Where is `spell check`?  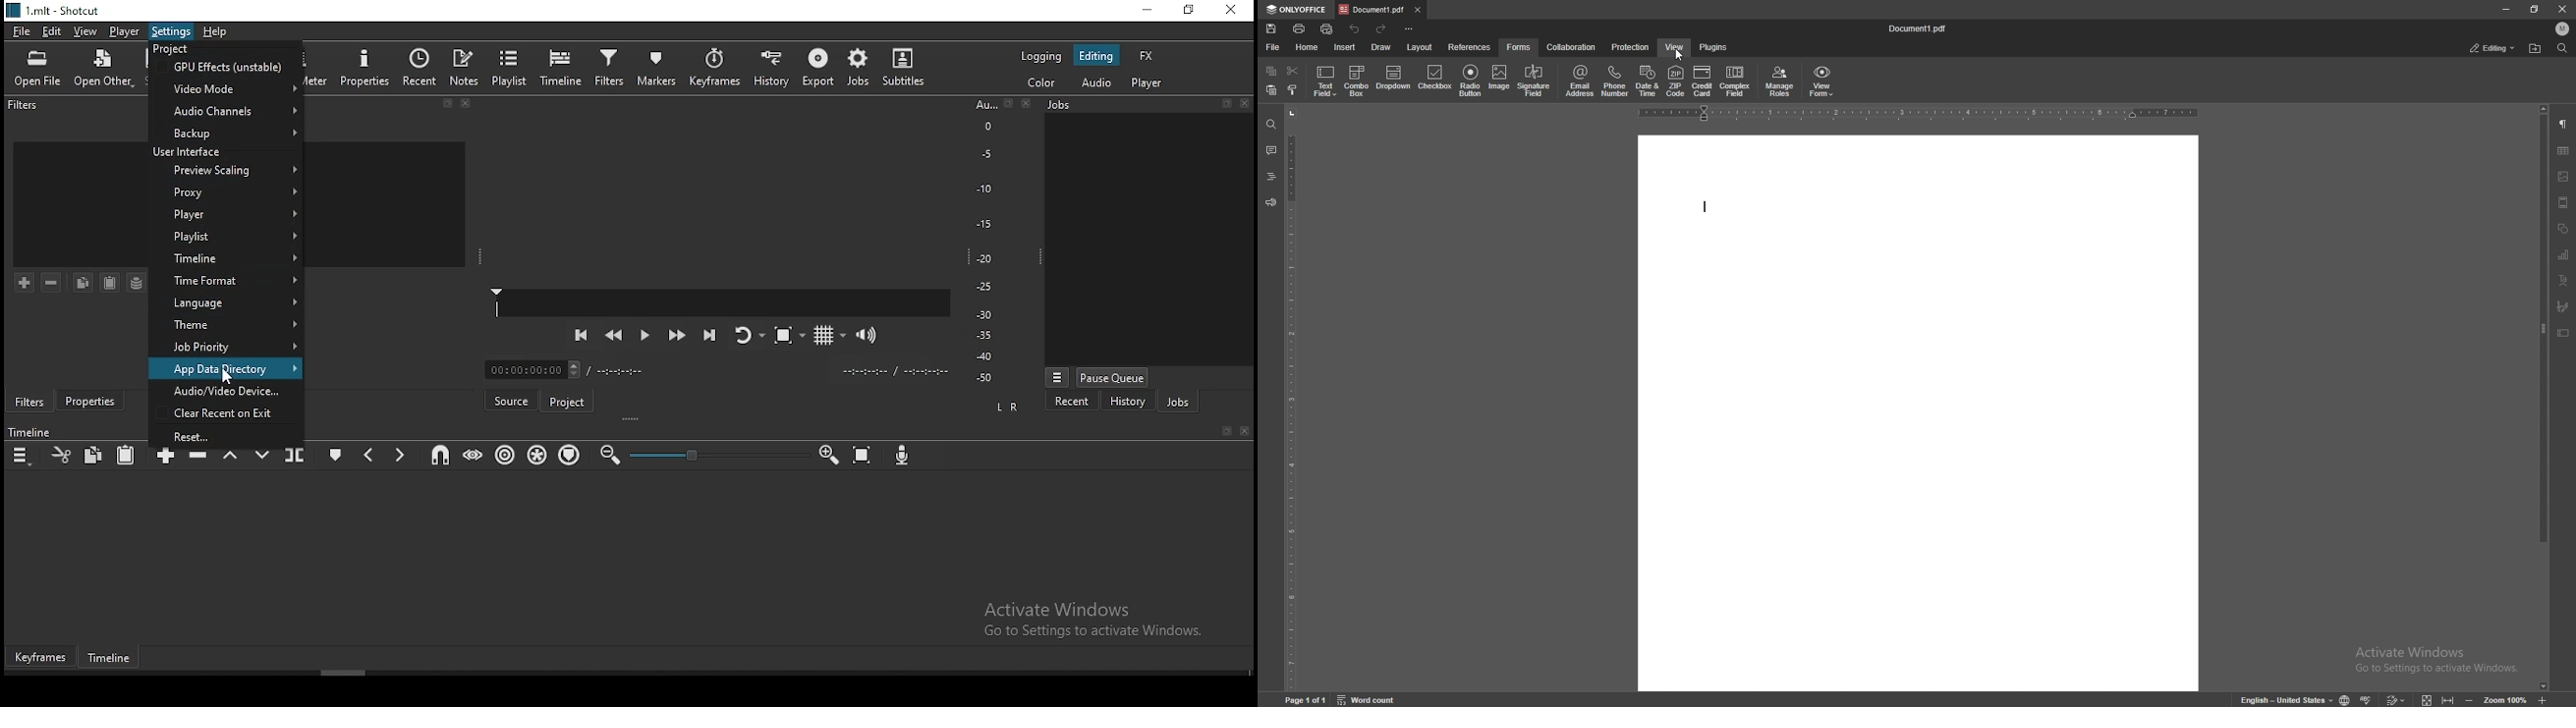 spell check is located at coordinates (2369, 697).